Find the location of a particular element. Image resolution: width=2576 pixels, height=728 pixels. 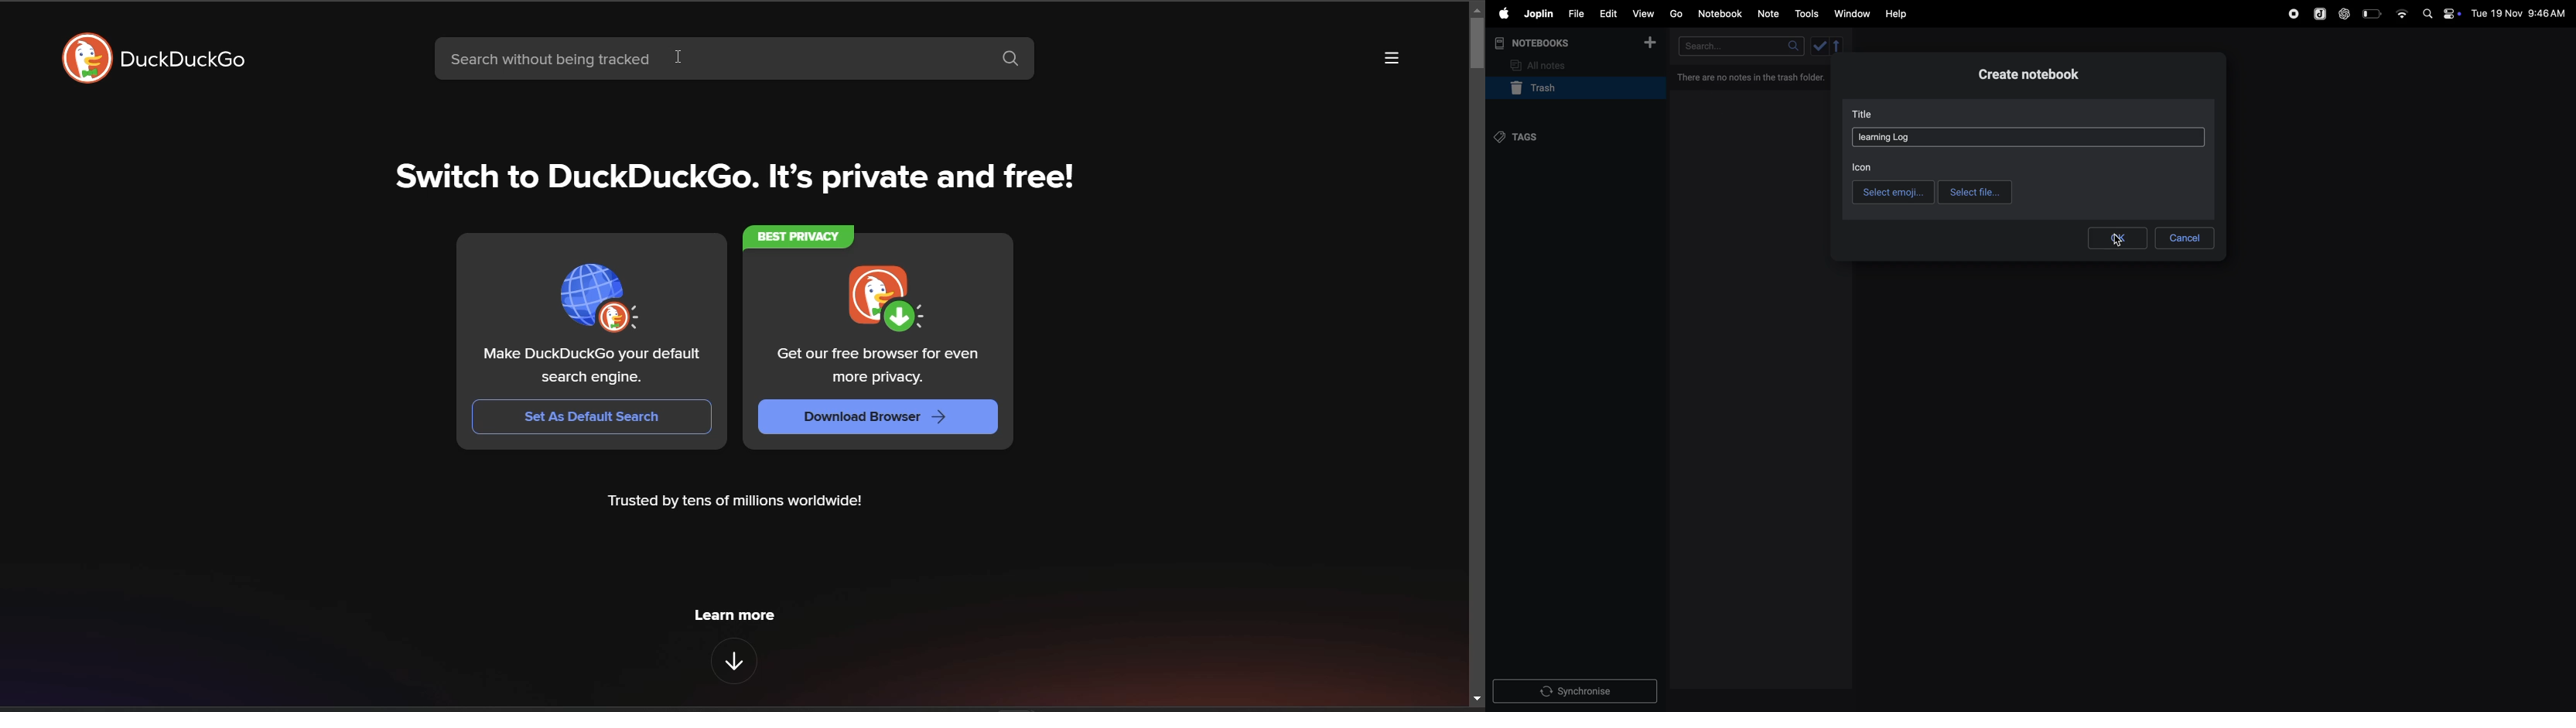

add is located at coordinates (1651, 45).